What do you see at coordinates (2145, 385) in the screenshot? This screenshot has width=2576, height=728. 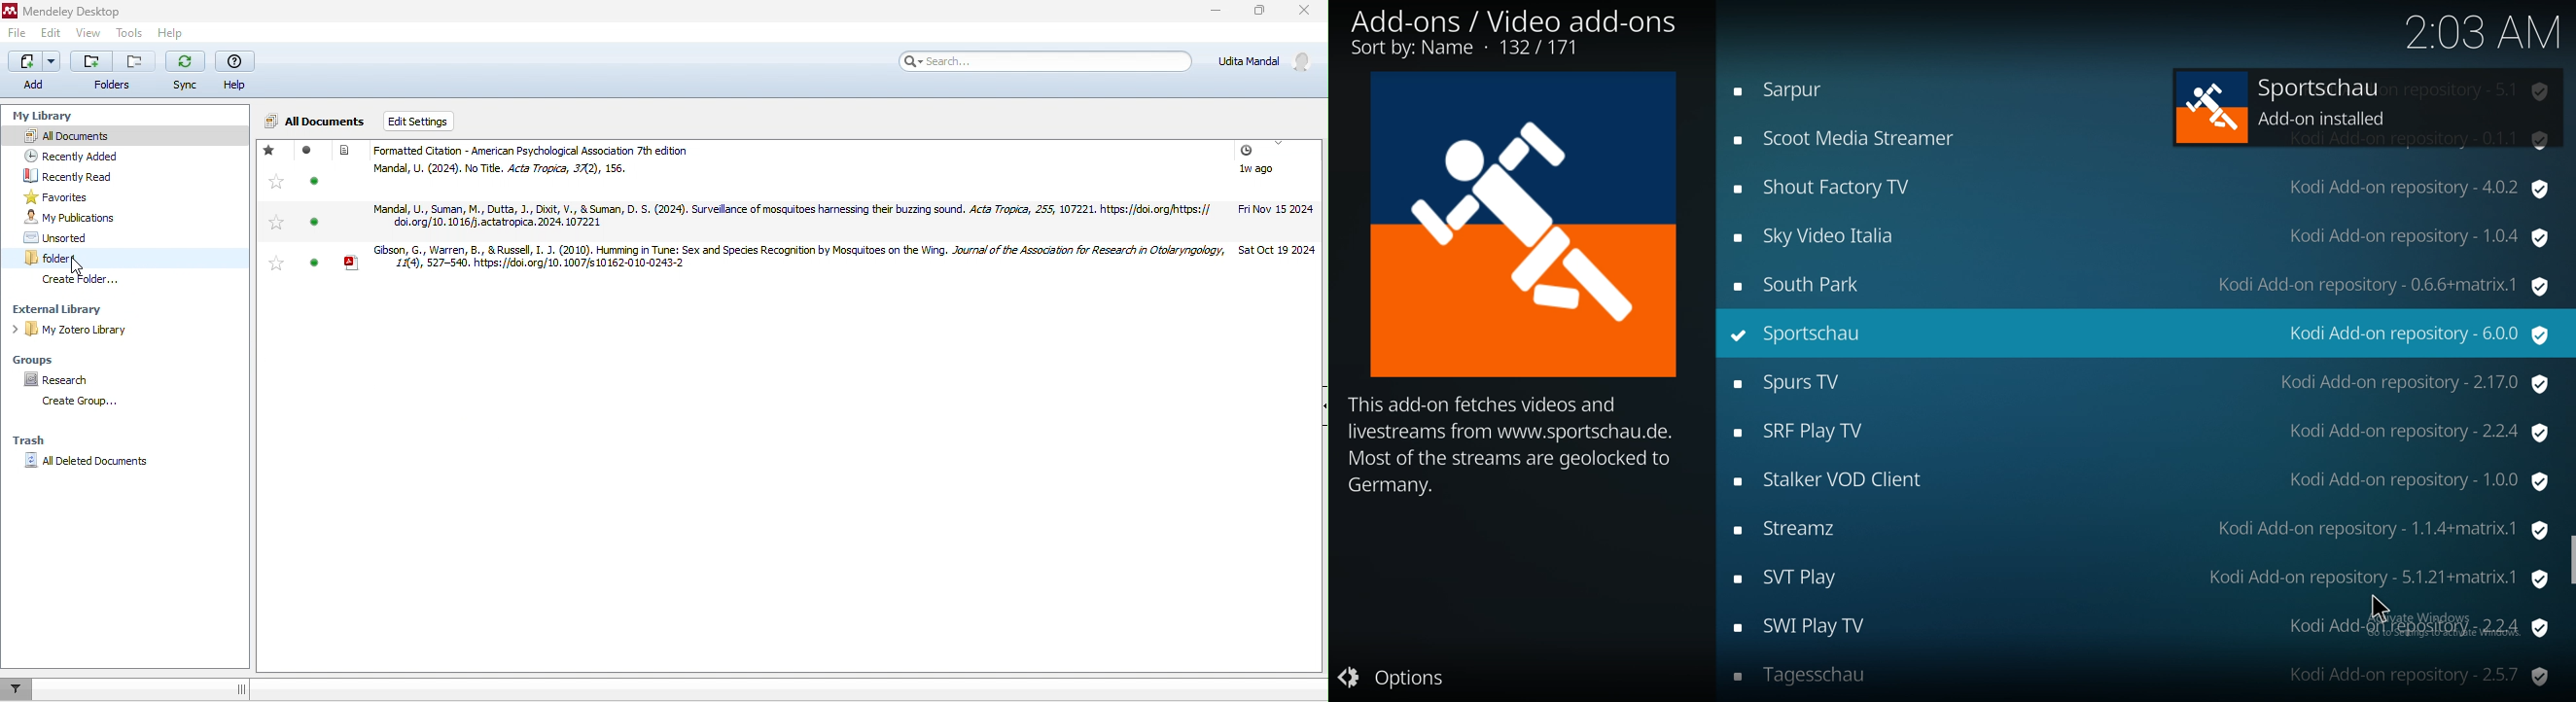 I see `spurs tv` at bounding box center [2145, 385].